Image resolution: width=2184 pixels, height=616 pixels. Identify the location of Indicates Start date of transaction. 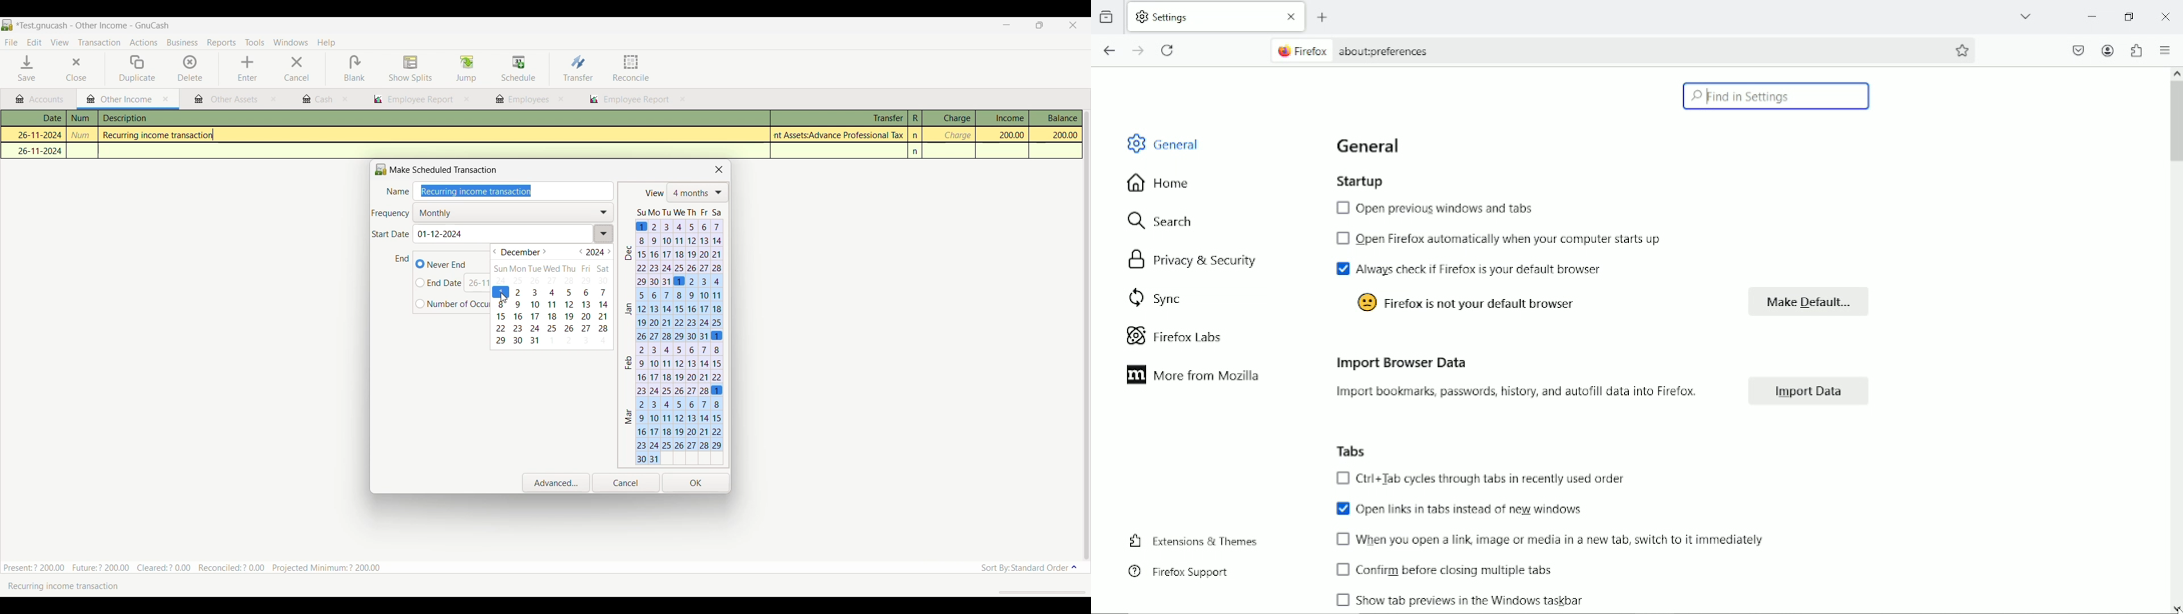
(391, 234).